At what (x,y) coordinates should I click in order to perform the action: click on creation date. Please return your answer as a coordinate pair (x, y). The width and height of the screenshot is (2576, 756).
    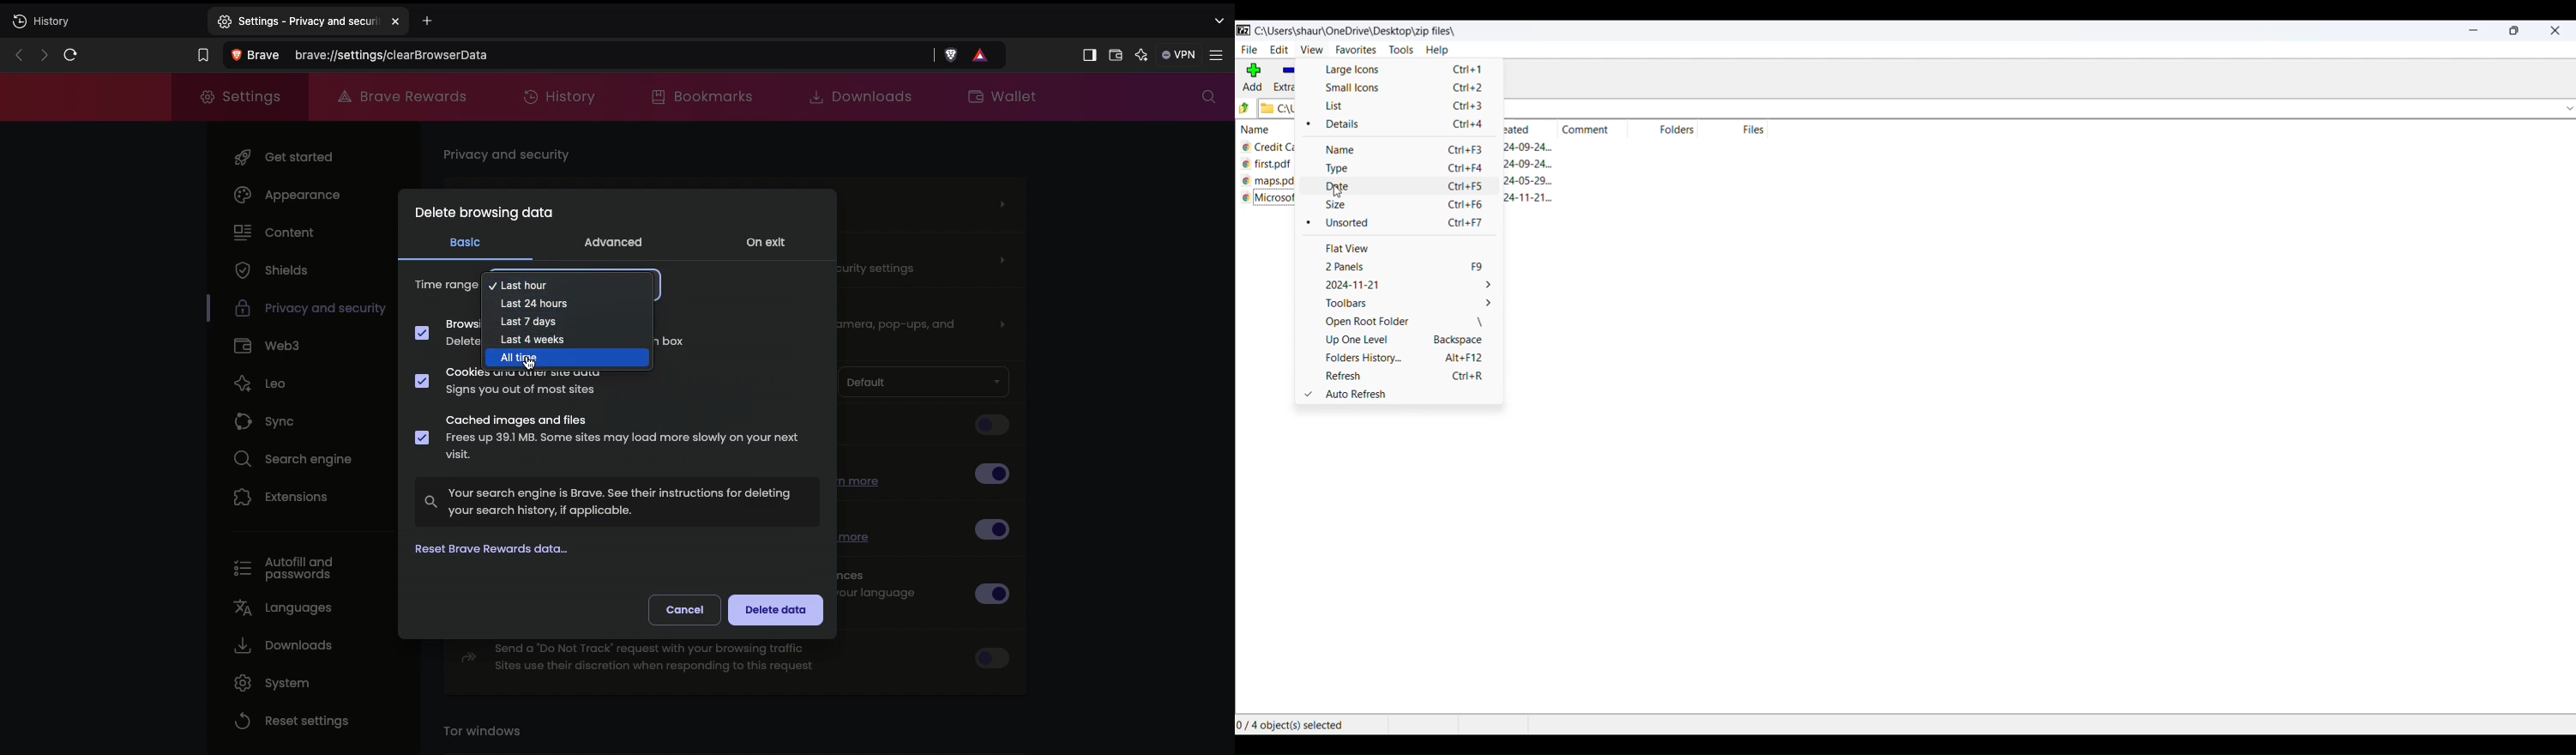
    Looking at the image, I should click on (1537, 182).